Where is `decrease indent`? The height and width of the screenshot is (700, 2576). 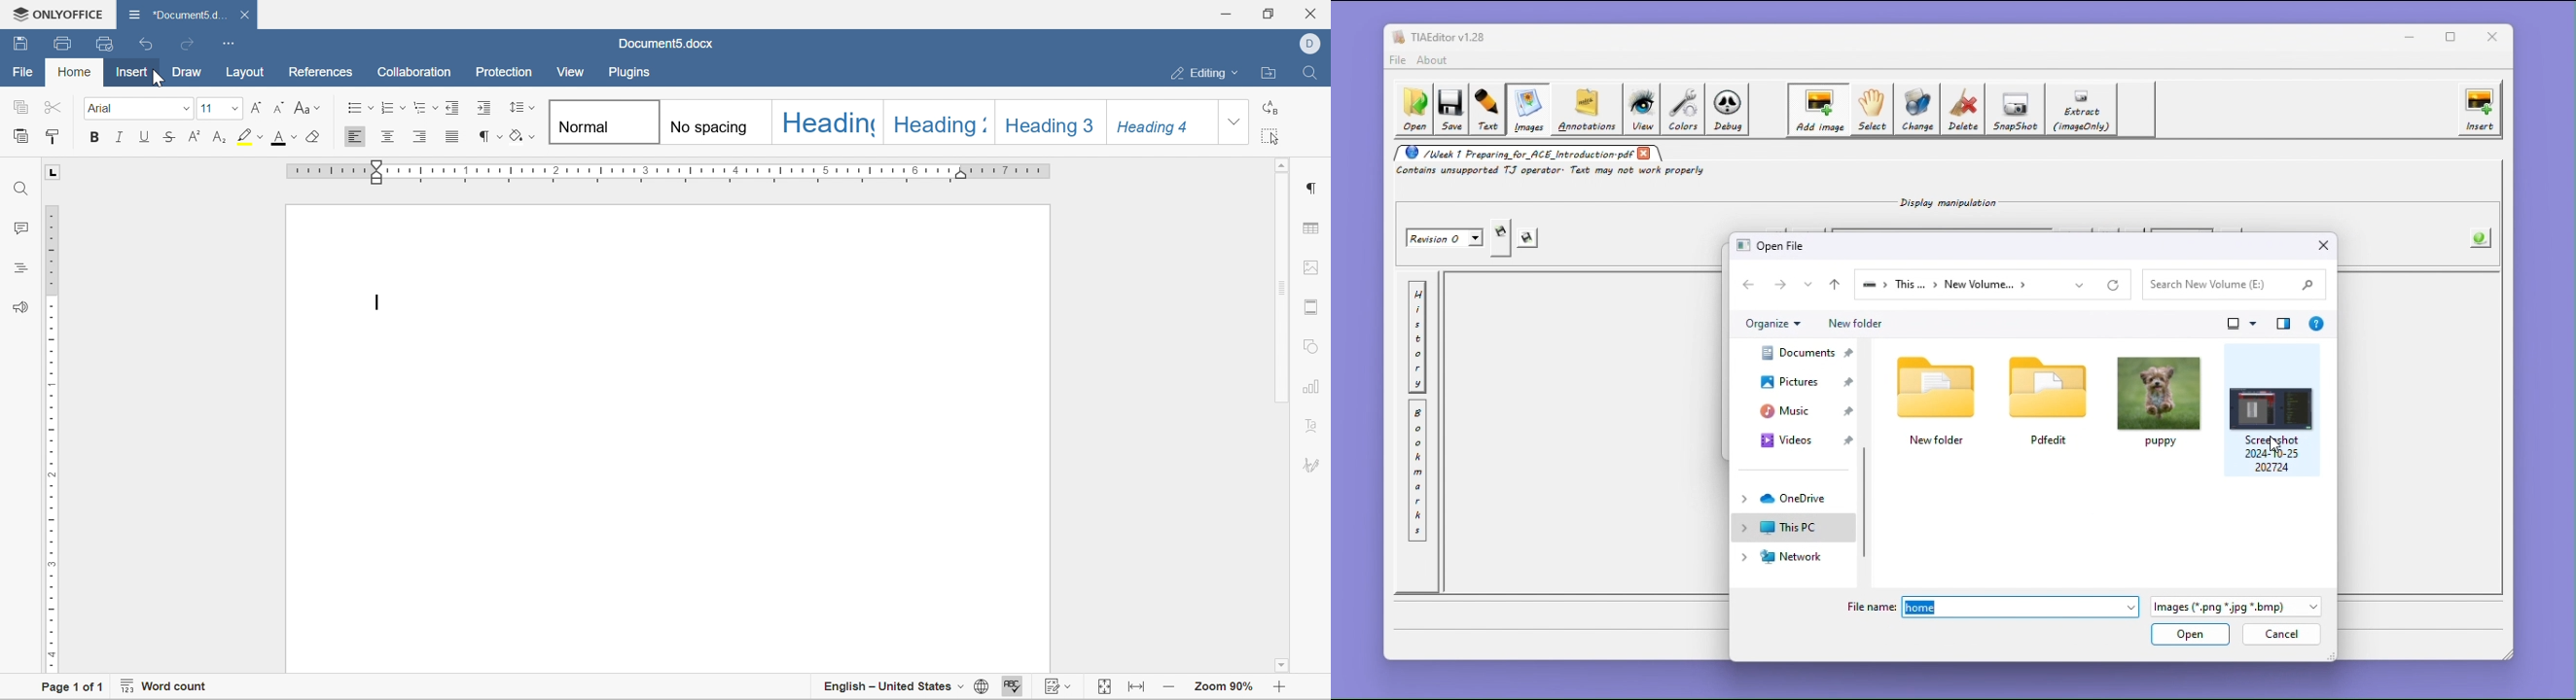 decrease indent is located at coordinates (452, 107).